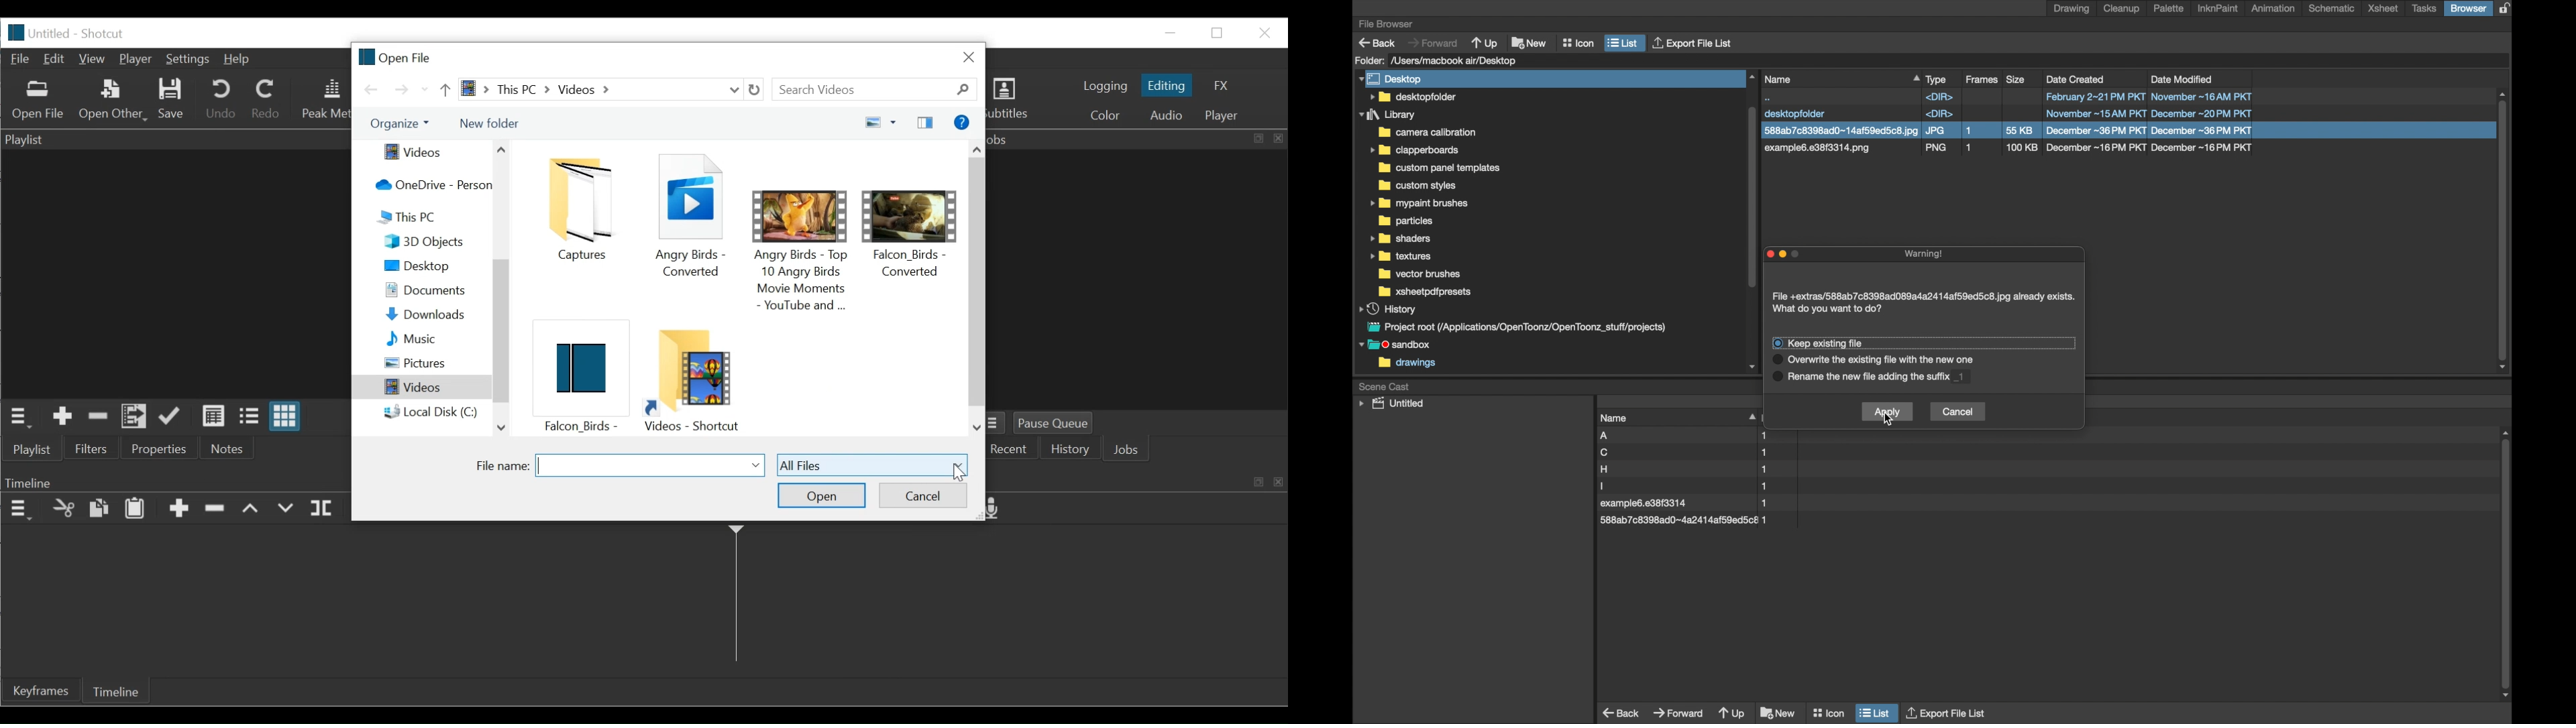 This screenshot has width=2576, height=728. I want to click on Remove cut, so click(95, 417).